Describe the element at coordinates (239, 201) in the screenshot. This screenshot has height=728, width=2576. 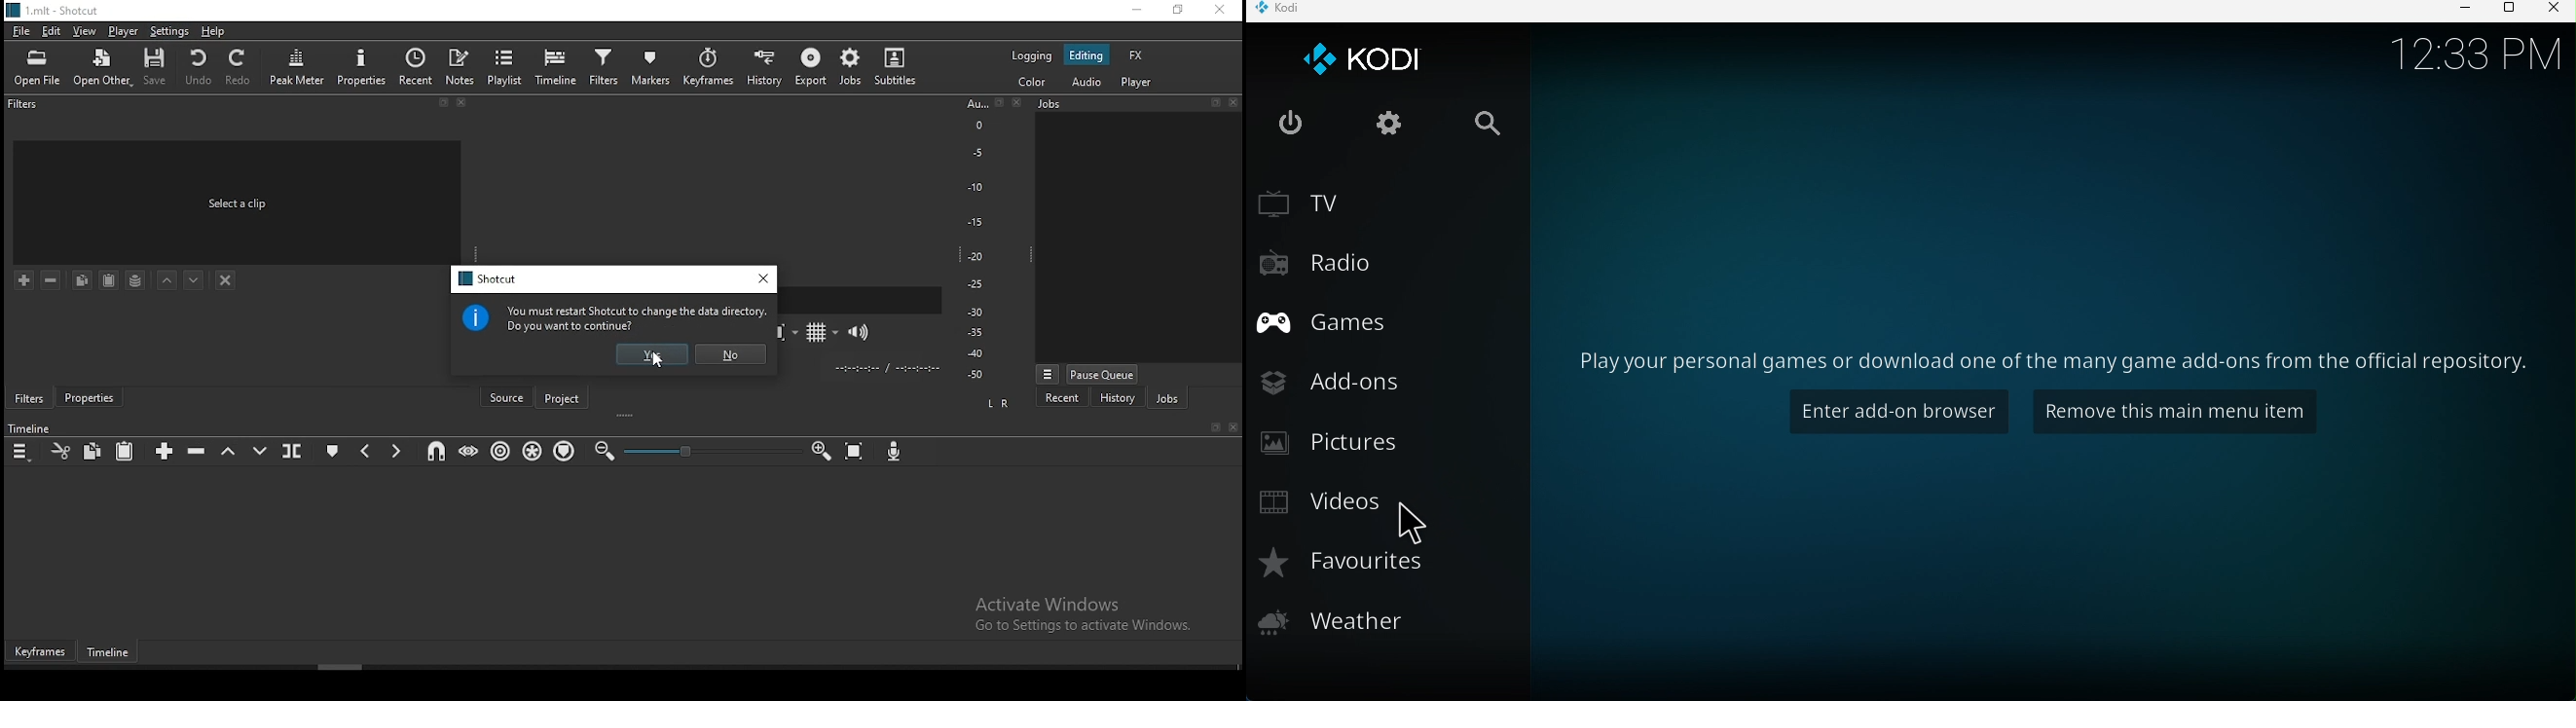
I see `comments` at that location.